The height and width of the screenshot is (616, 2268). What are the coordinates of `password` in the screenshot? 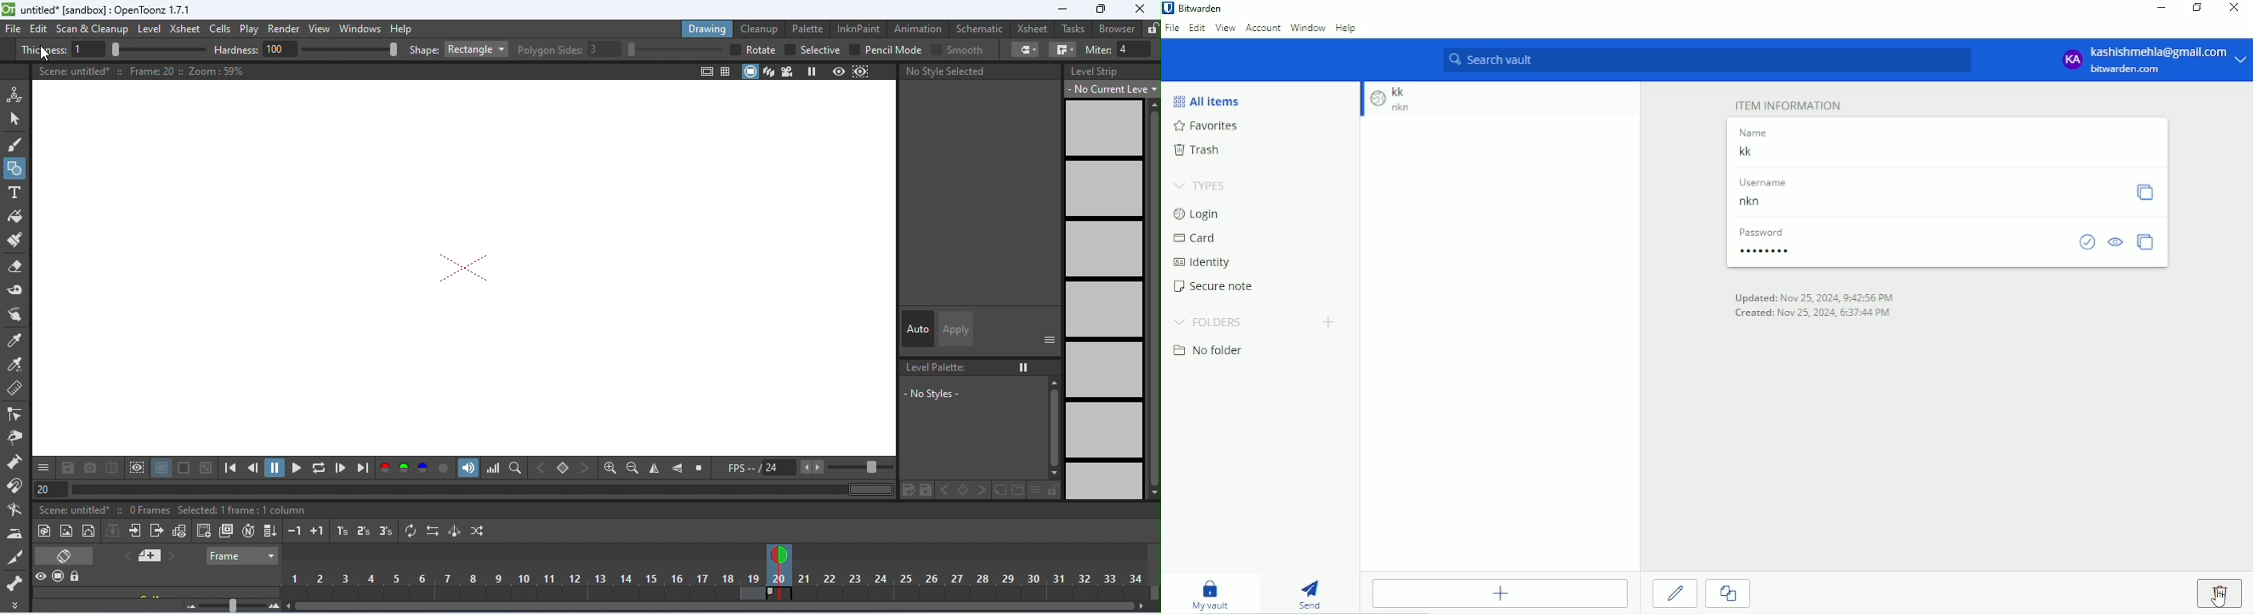 It's located at (1758, 231).